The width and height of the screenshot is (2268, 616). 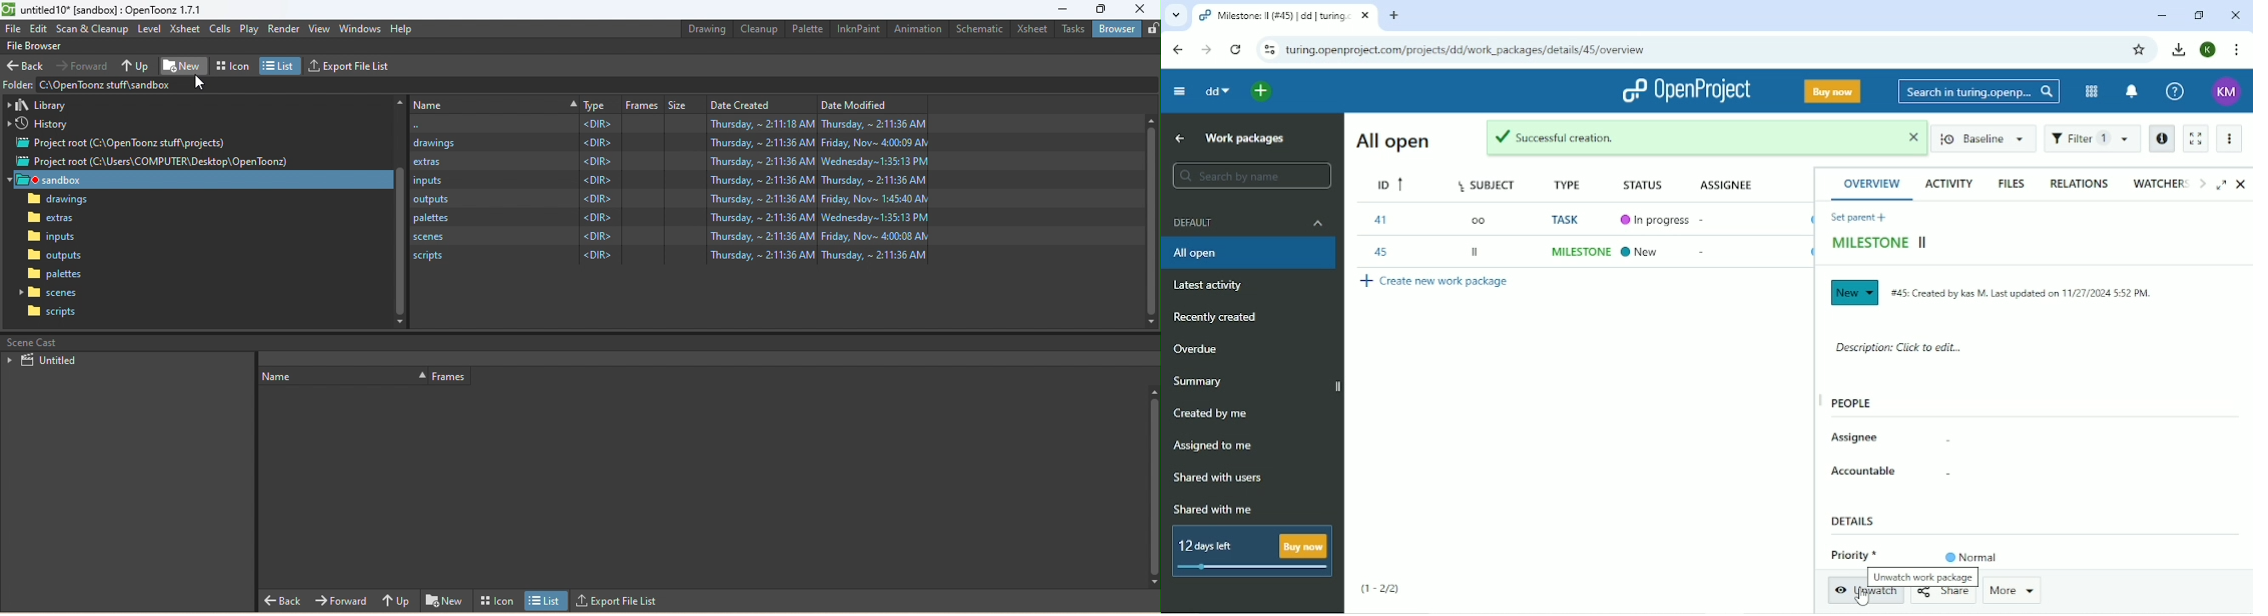 What do you see at coordinates (2242, 185) in the screenshot?
I see `Close` at bounding box center [2242, 185].